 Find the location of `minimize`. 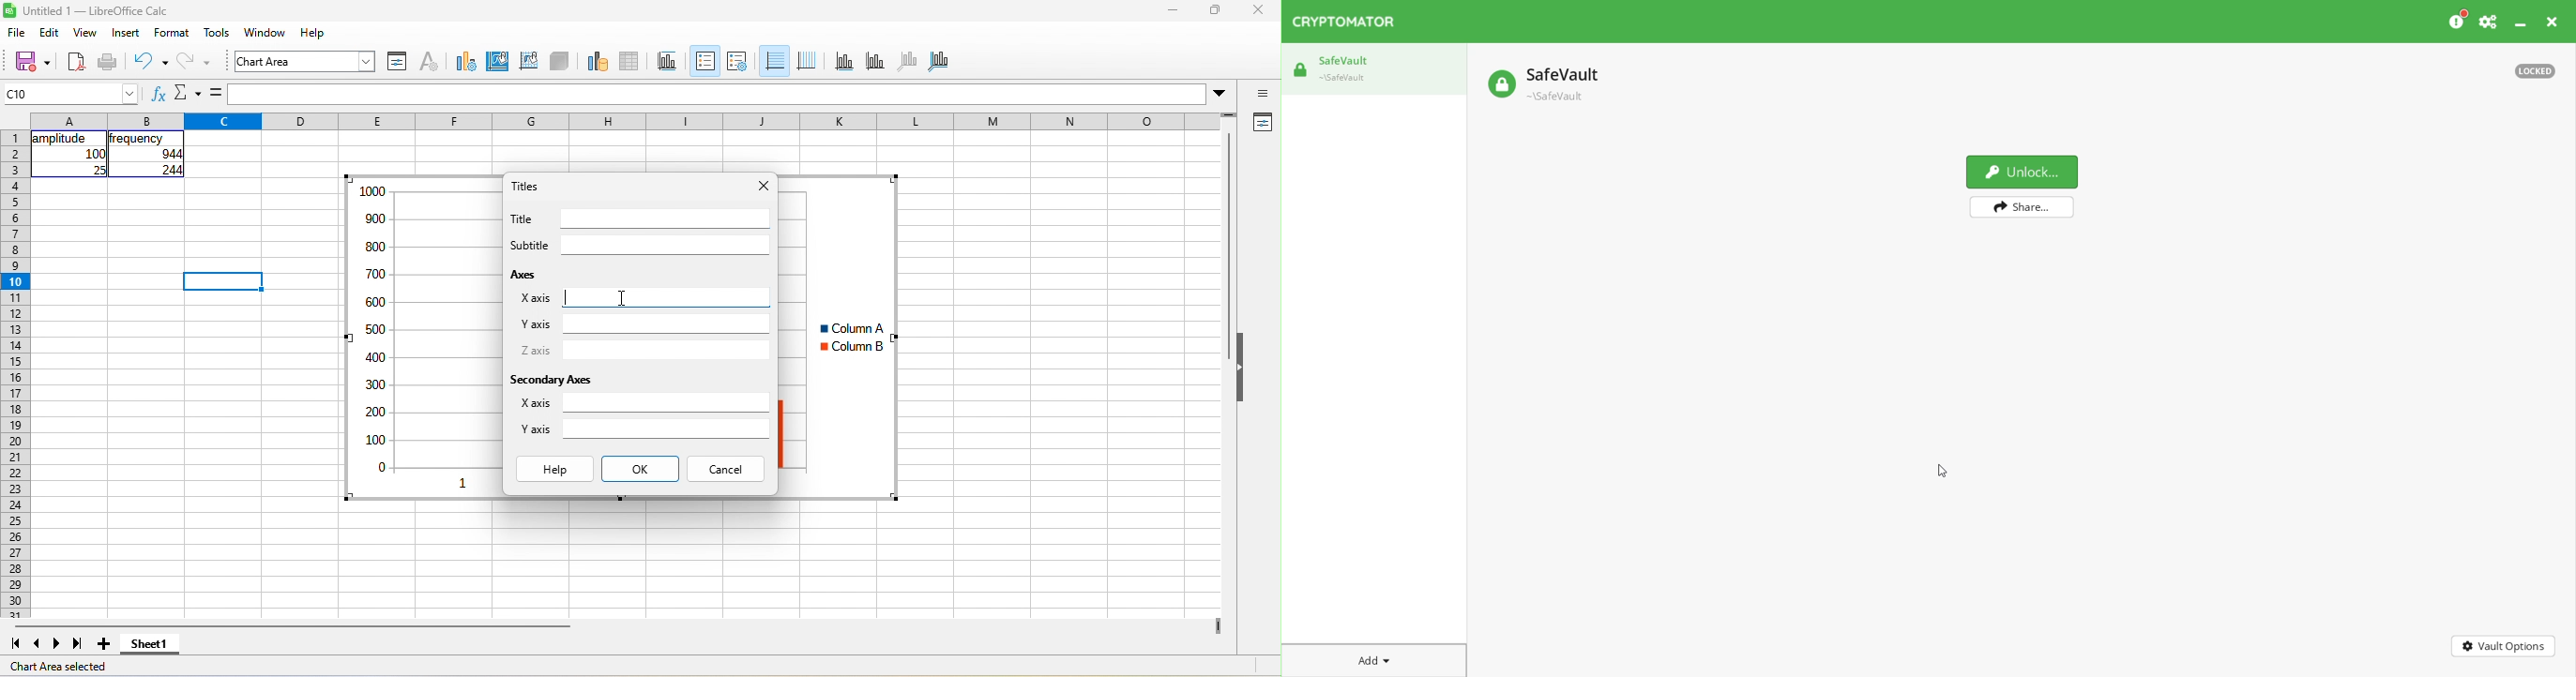

minimize is located at coordinates (1173, 9).